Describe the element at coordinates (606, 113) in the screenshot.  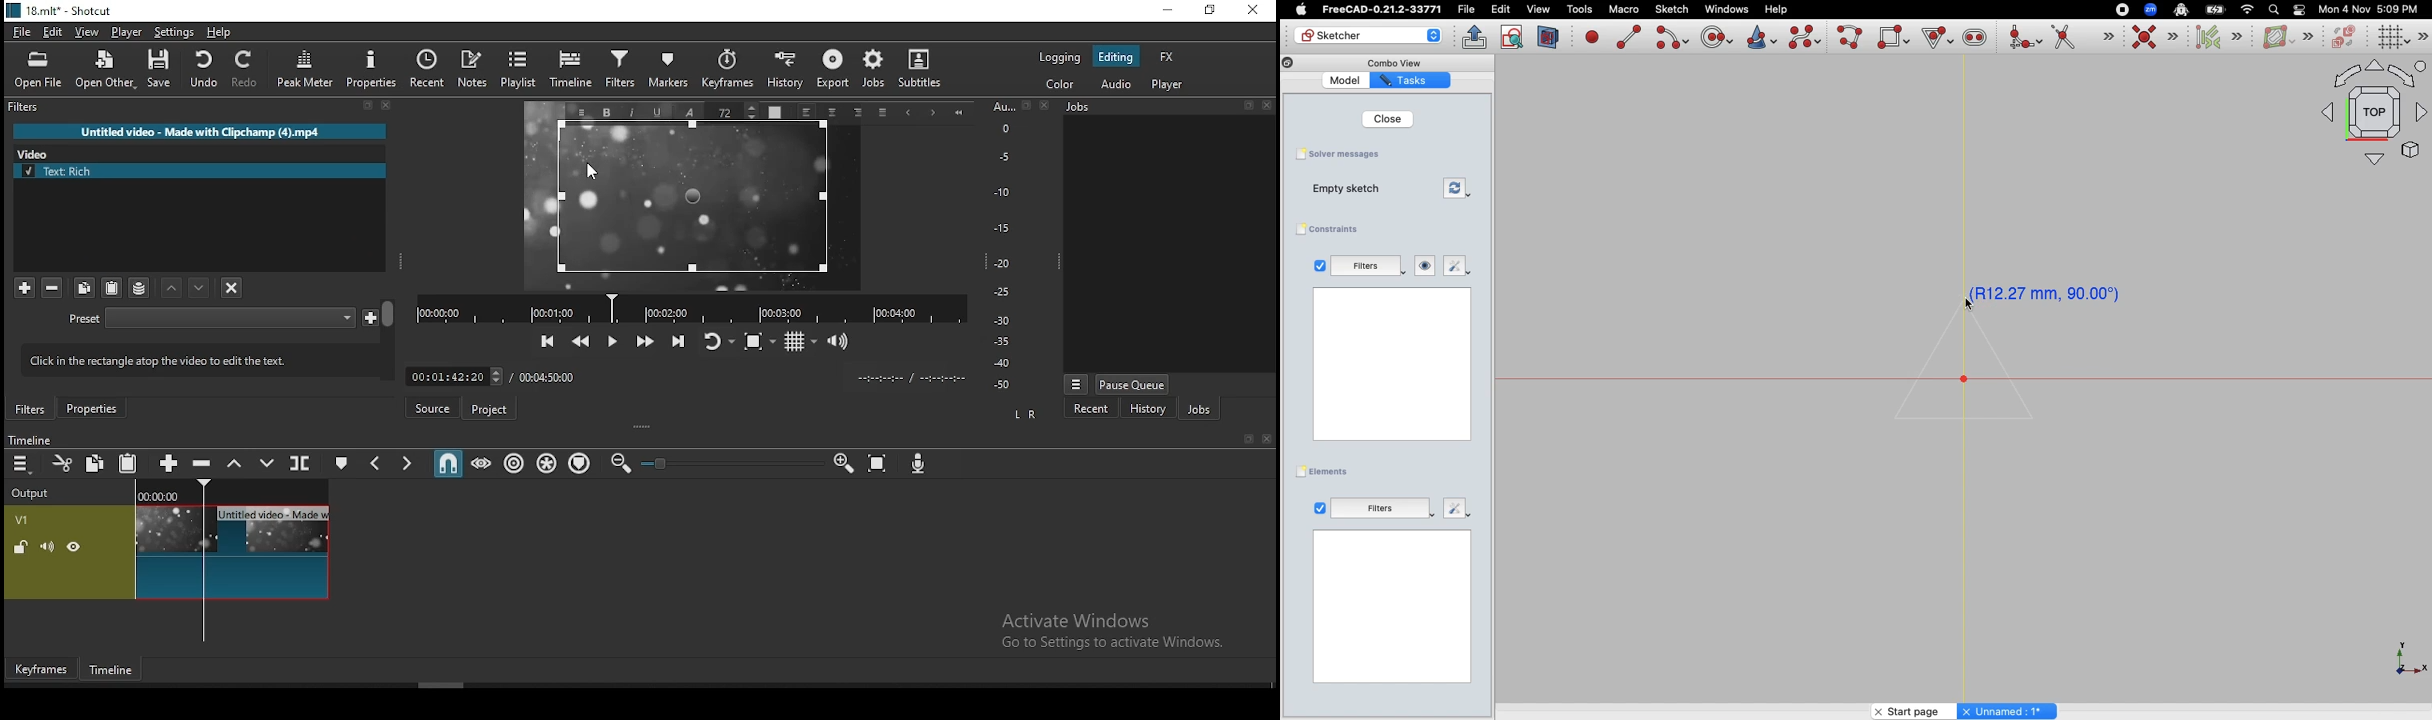
I see `Bold` at that location.